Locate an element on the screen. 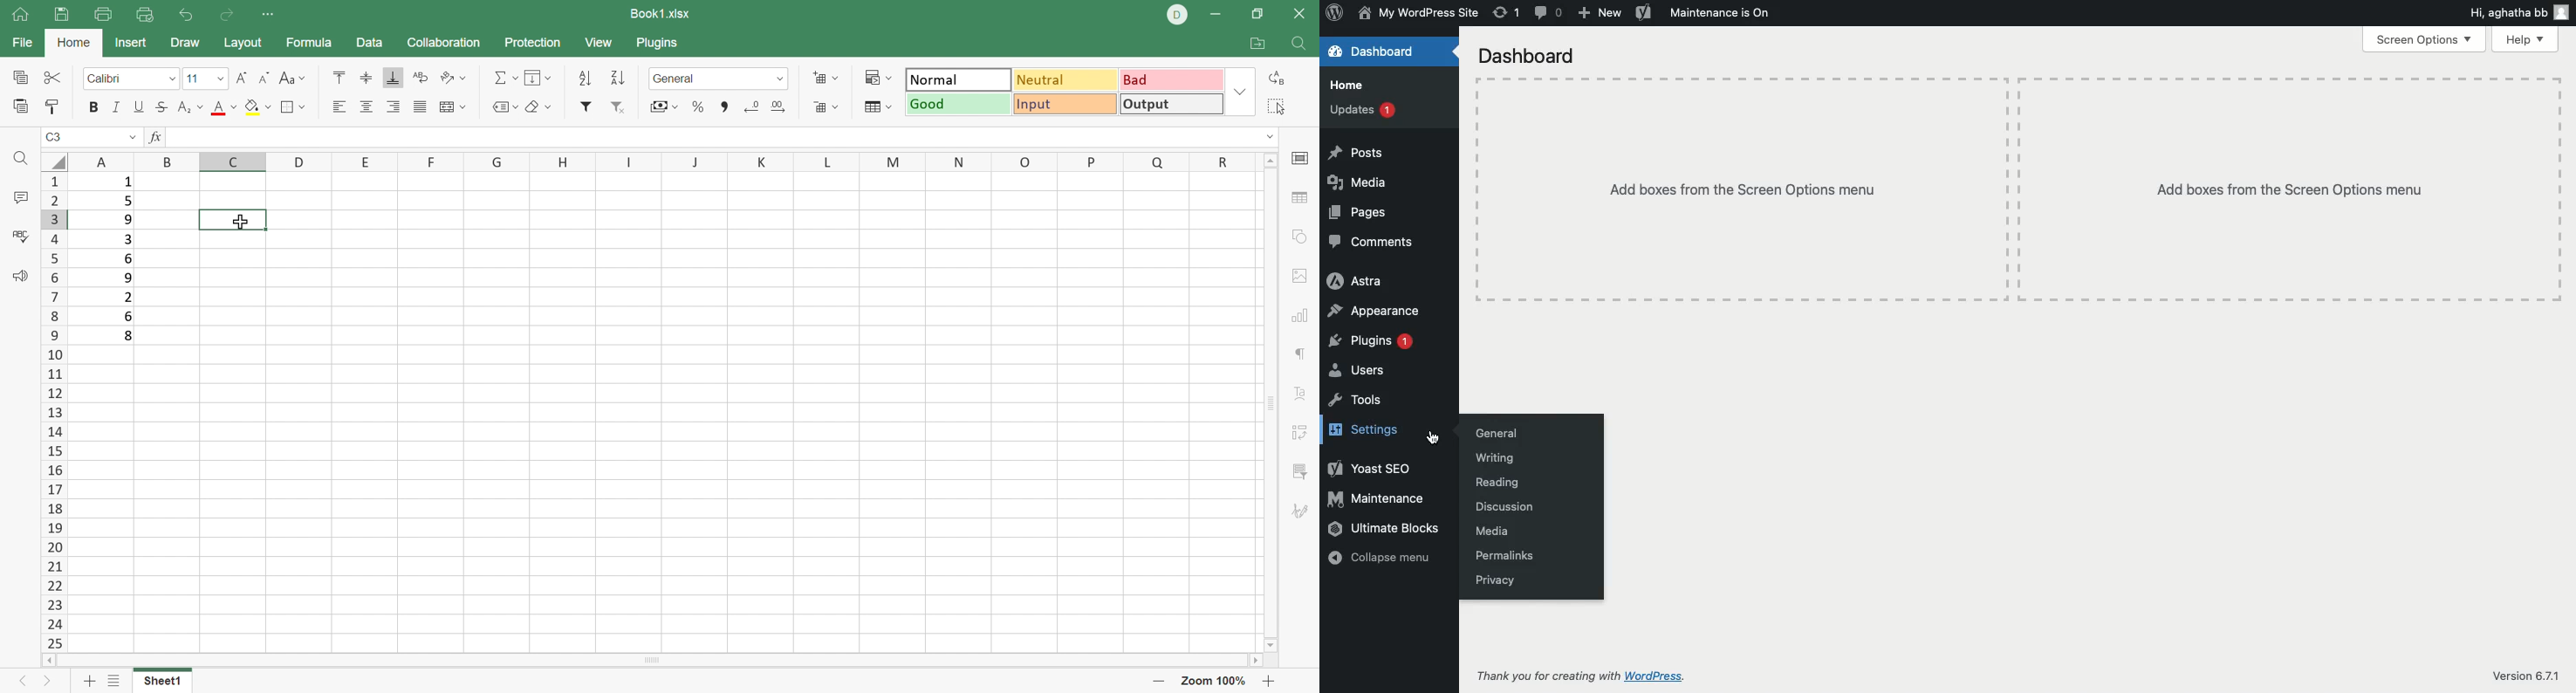  Comment is located at coordinates (1550, 13).